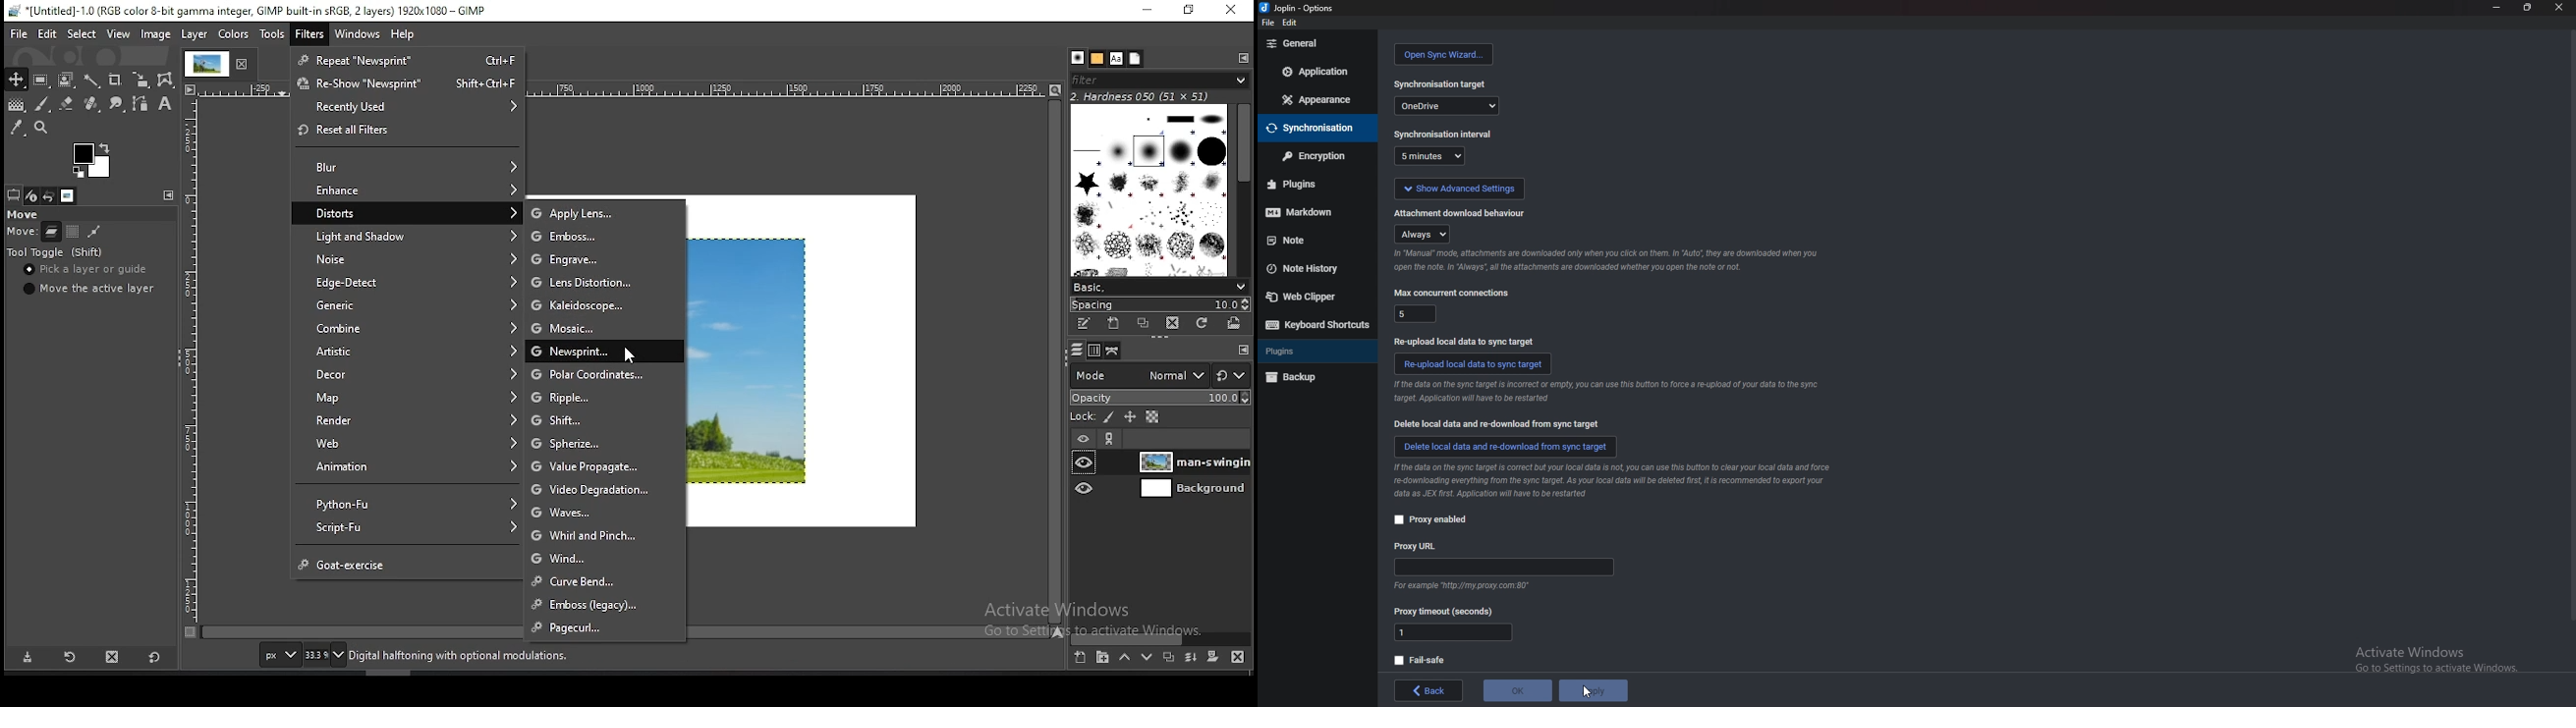 The image size is (2576, 728). What do you see at coordinates (40, 127) in the screenshot?
I see `zoom tool` at bounding box center [40, 127].